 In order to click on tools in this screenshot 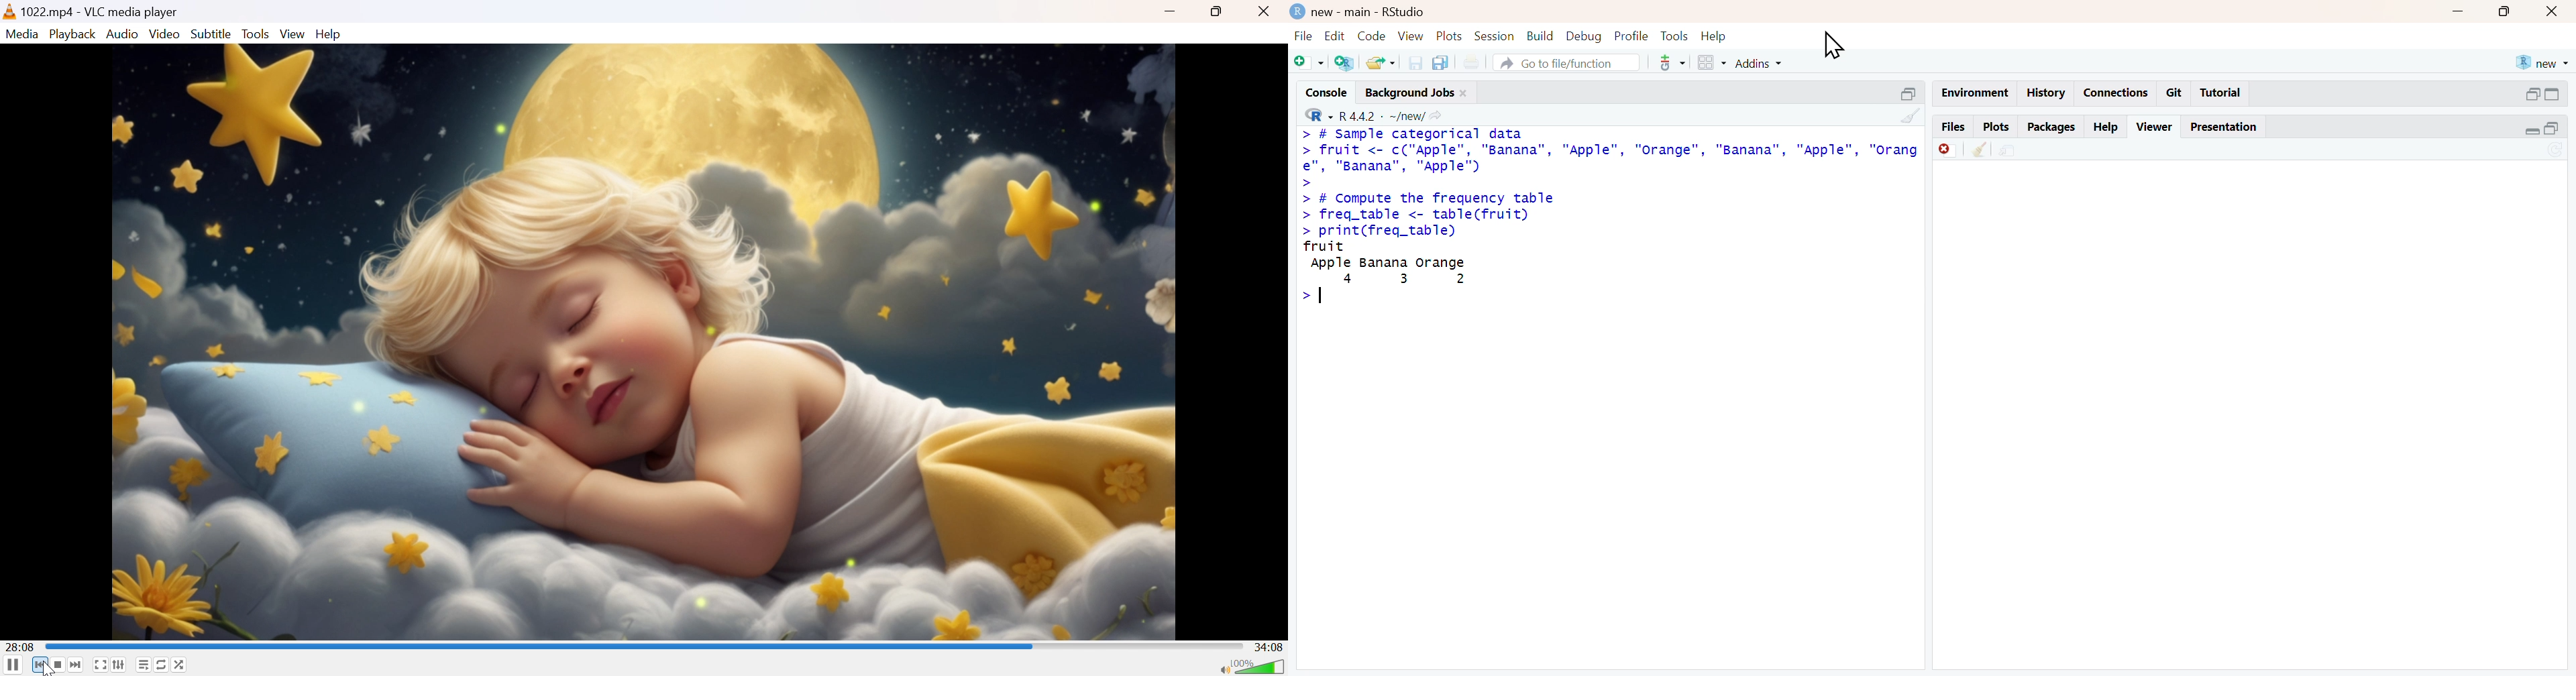, I will do `click(1674, 35)`.